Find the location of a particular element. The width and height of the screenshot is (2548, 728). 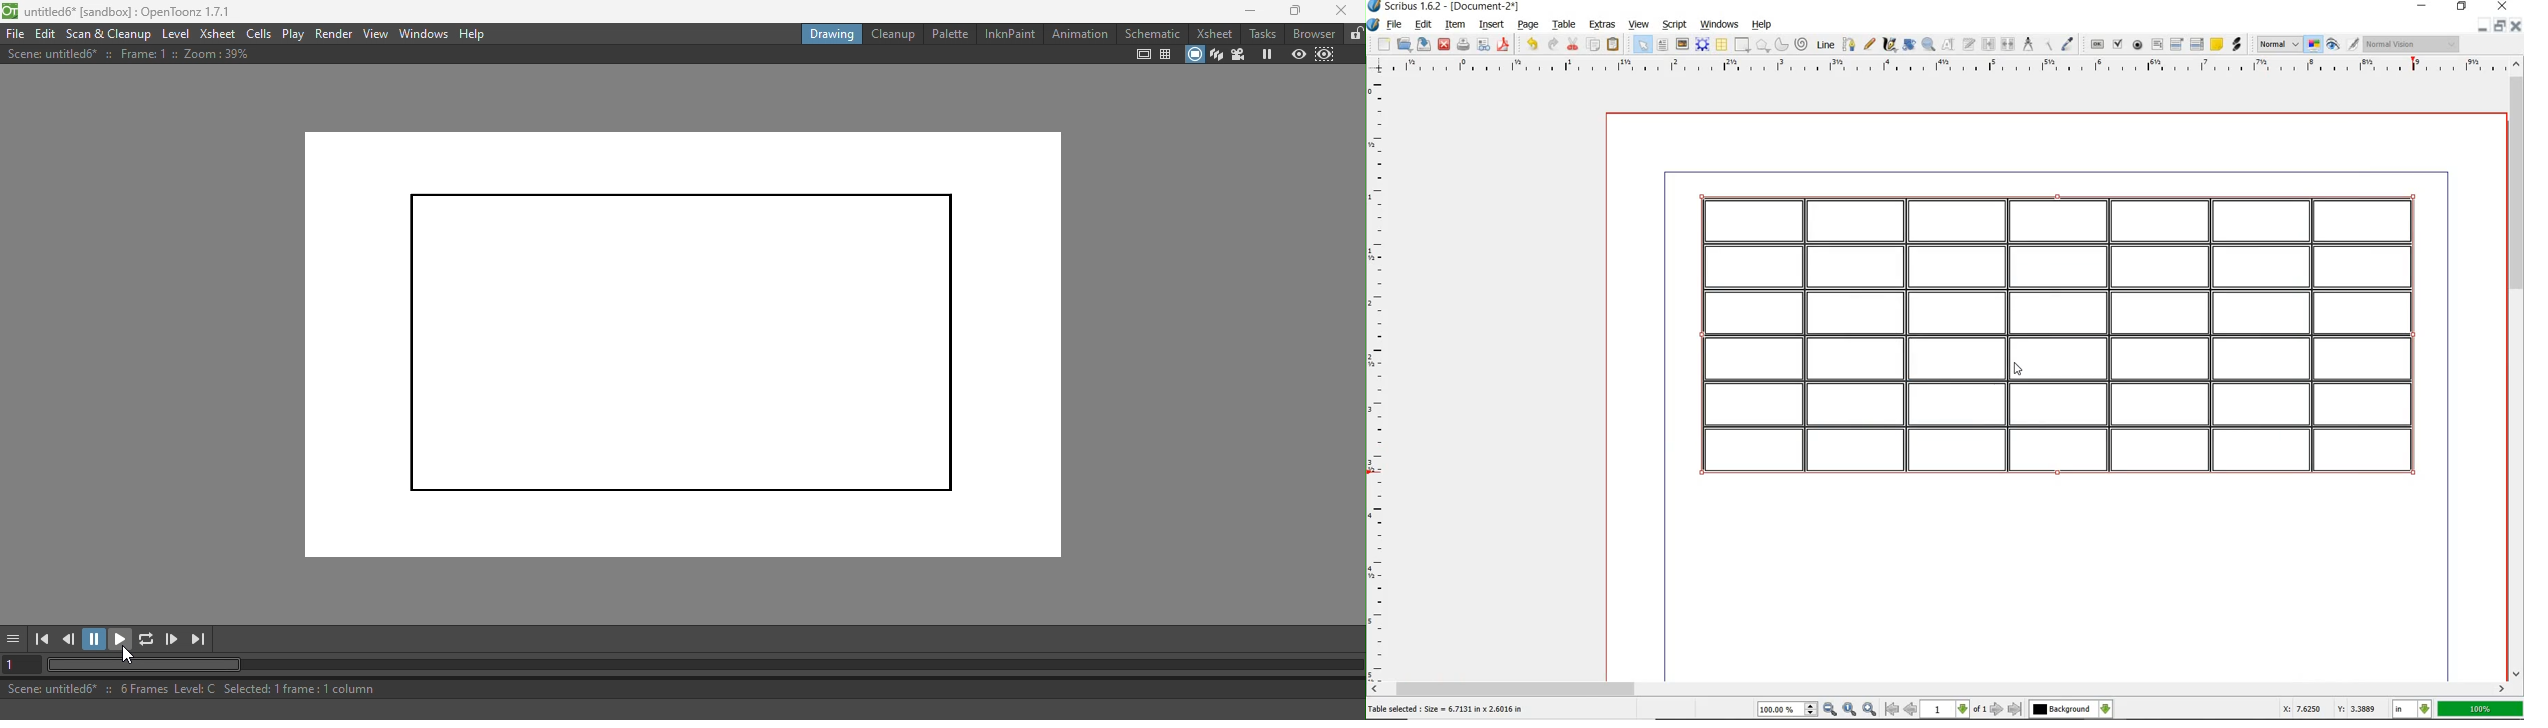

ruler is located at coordinates (1954, 67).